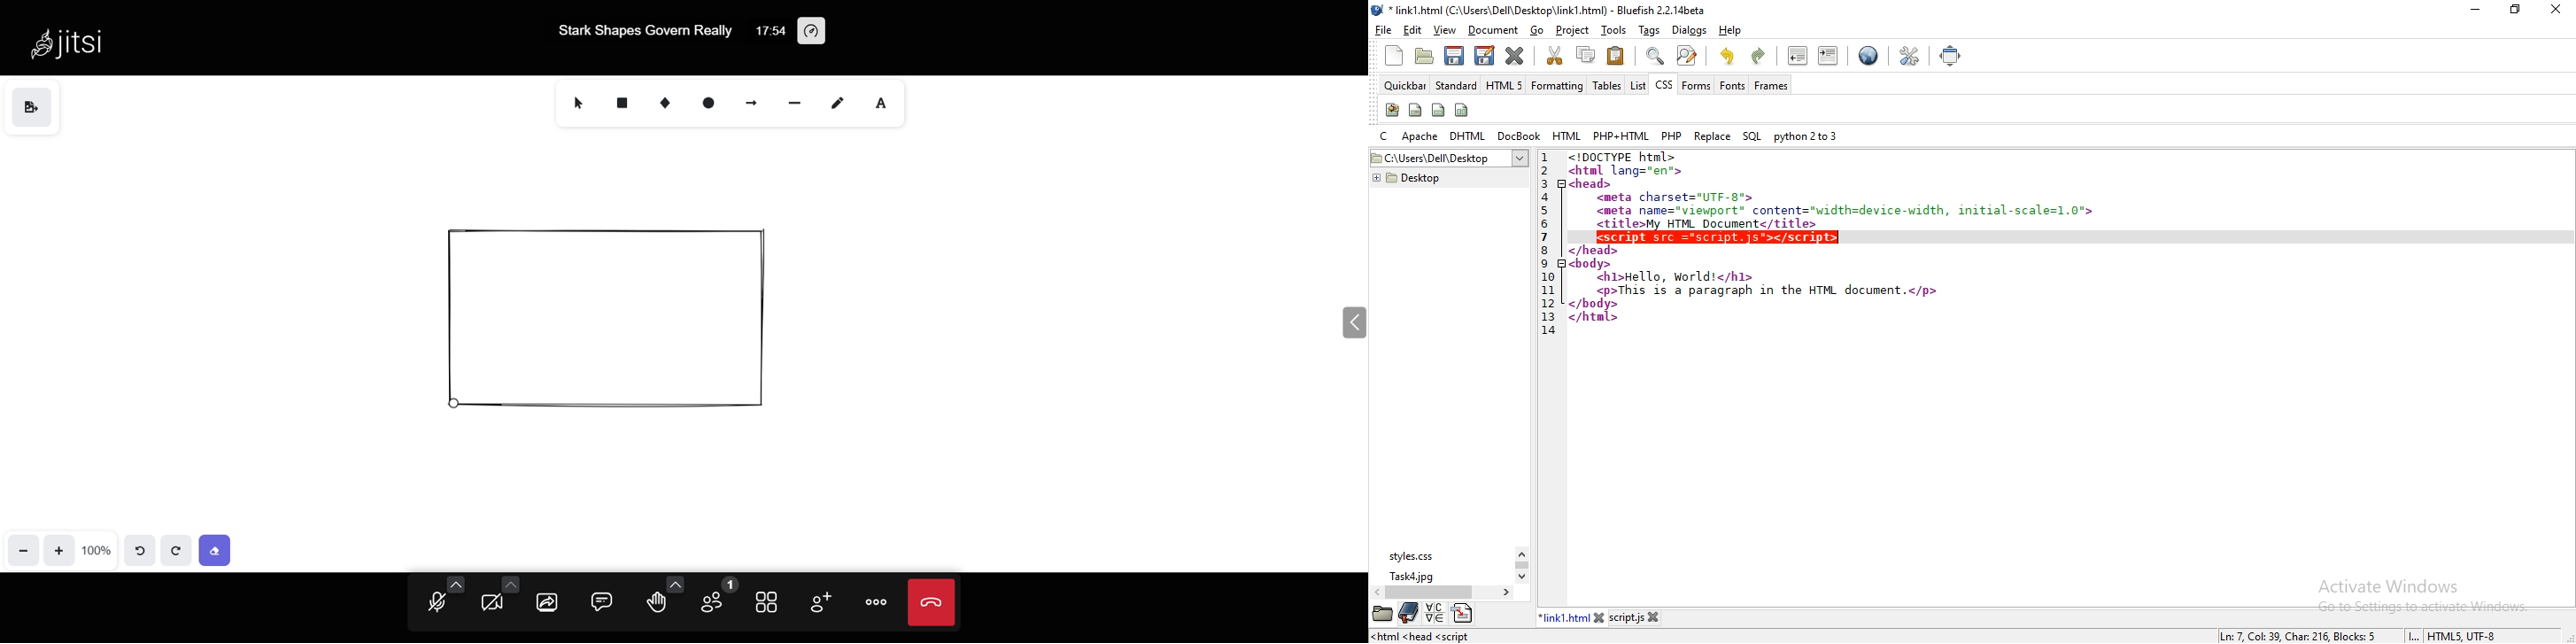 The width and height of the screenshot is (2576, 644). I want to click on sql, so click(1751, 136).